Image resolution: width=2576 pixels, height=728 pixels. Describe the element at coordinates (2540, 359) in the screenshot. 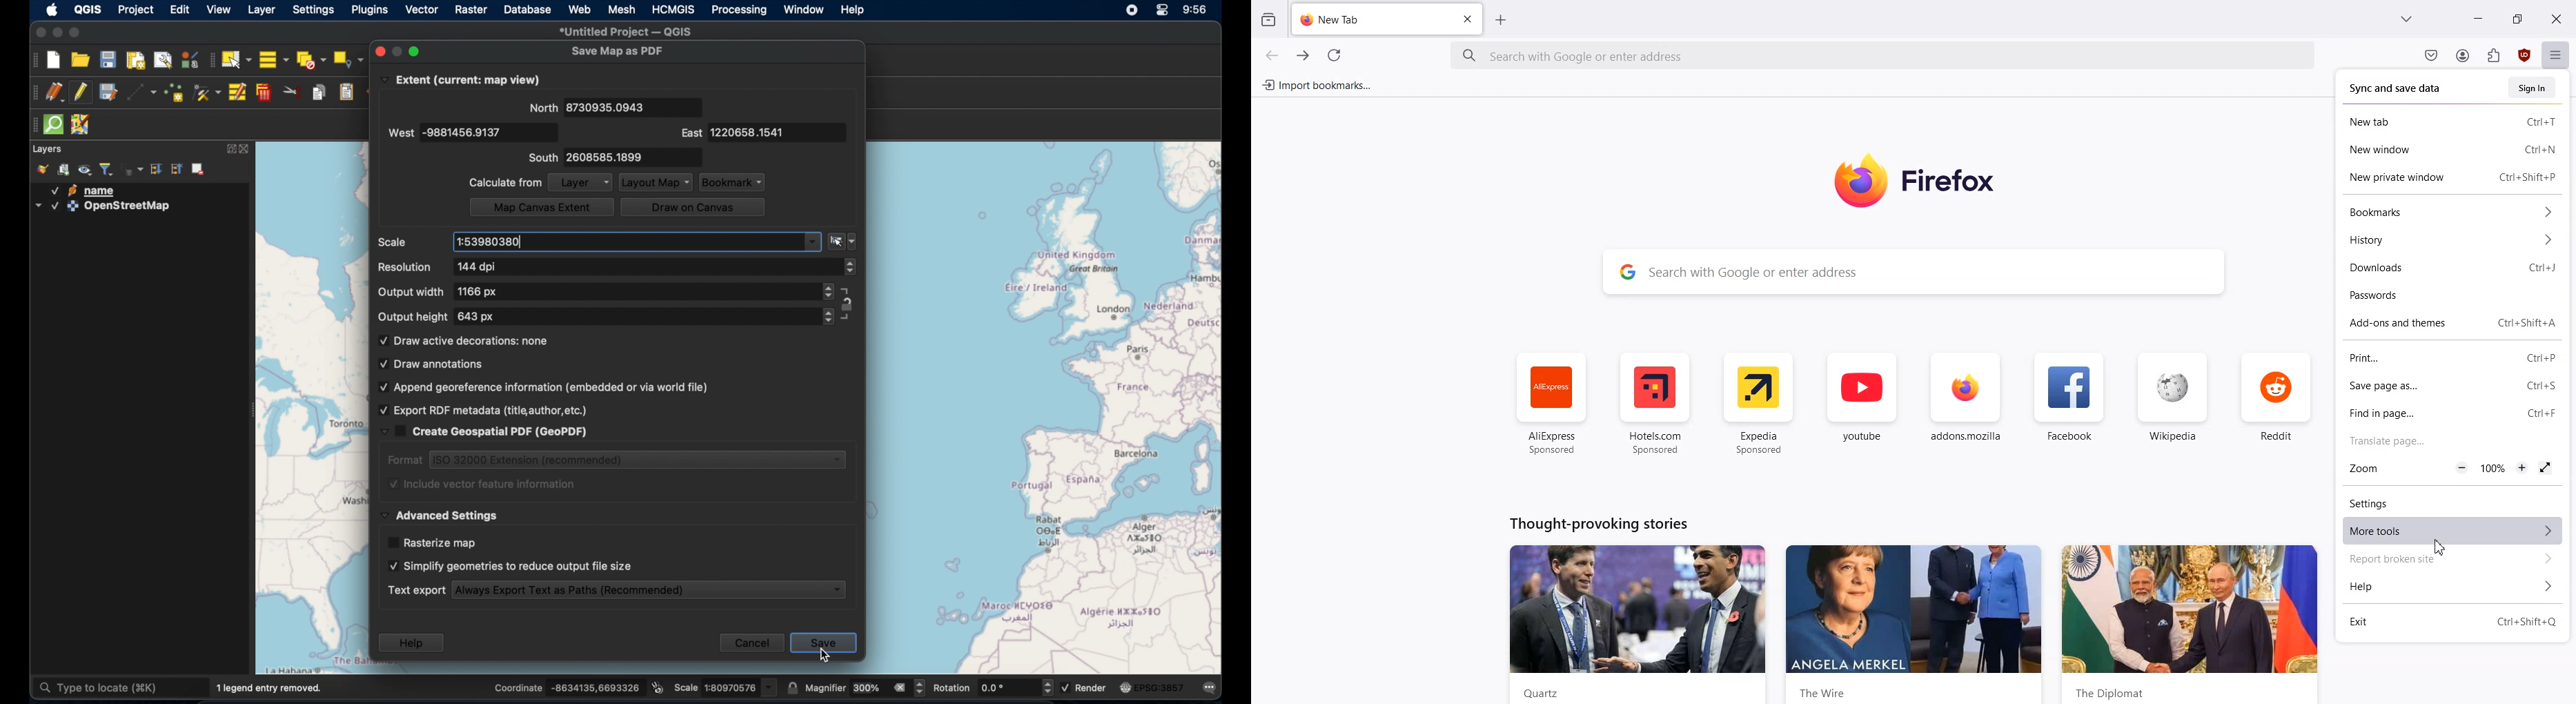

I see `Shortcut key` at that location.